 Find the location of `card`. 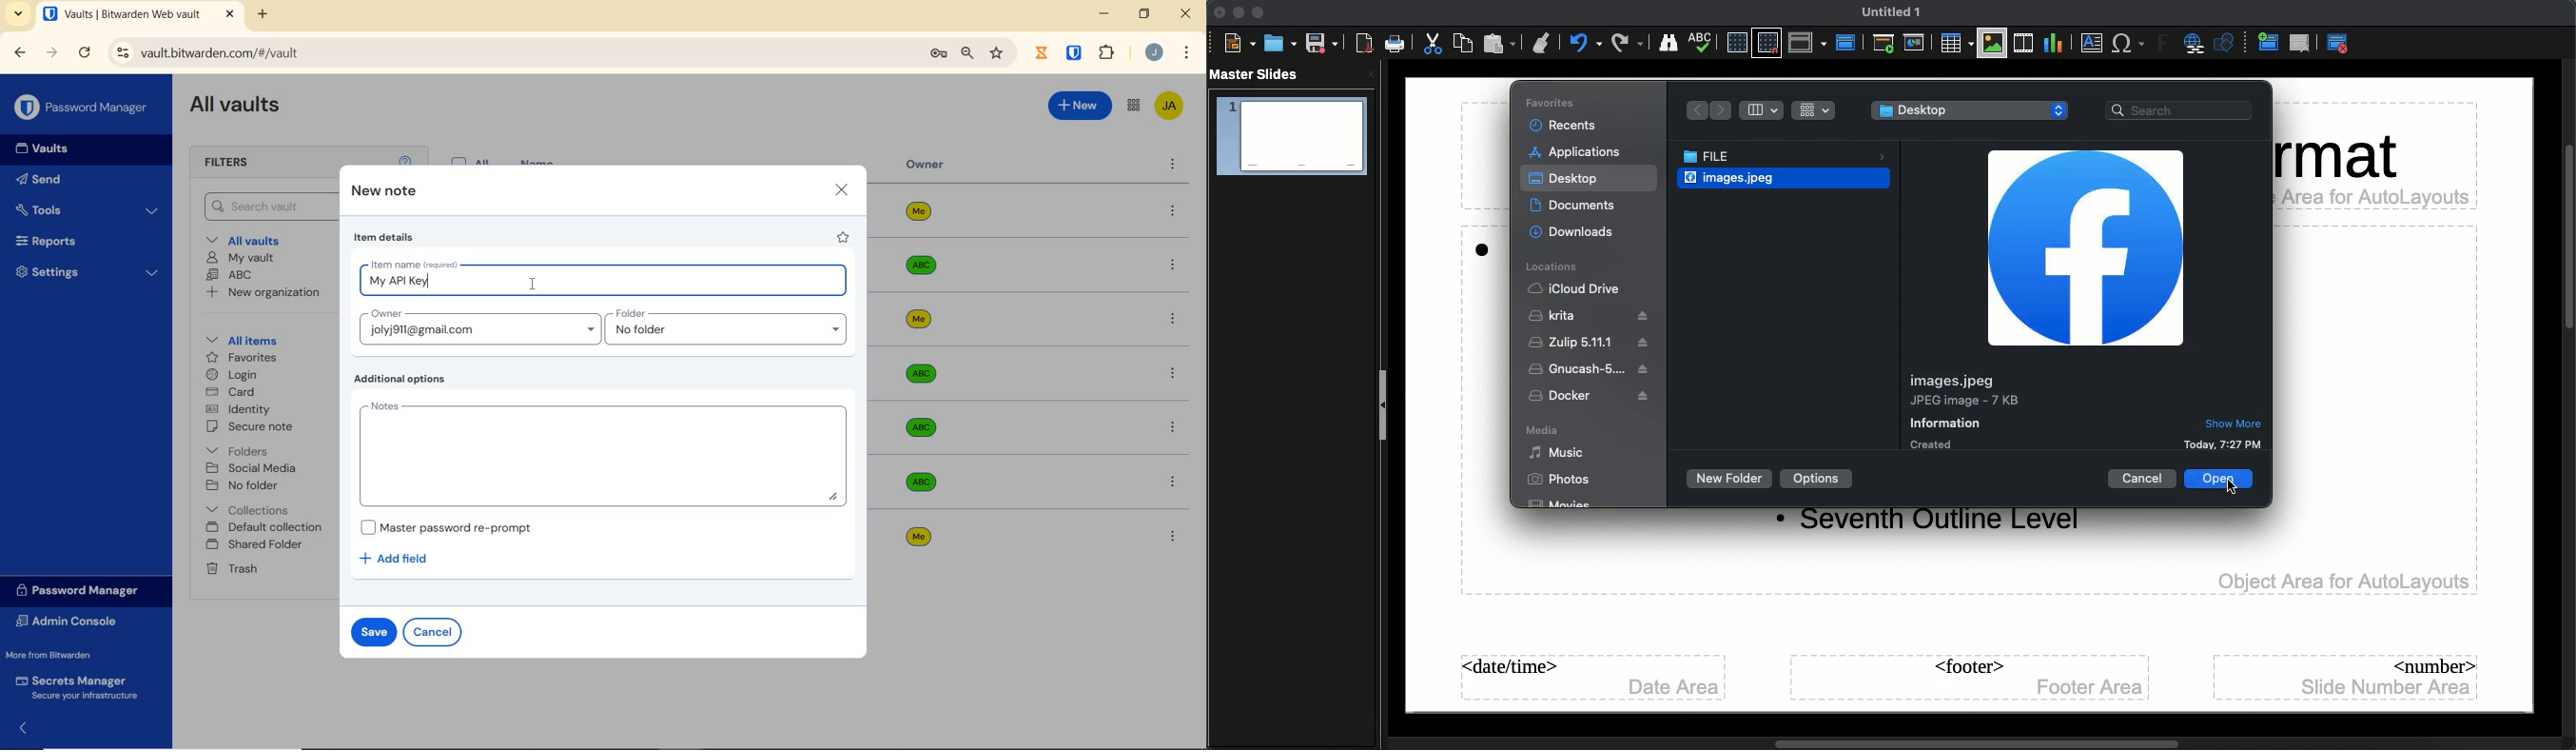

card is located at coordinates (233, 392).